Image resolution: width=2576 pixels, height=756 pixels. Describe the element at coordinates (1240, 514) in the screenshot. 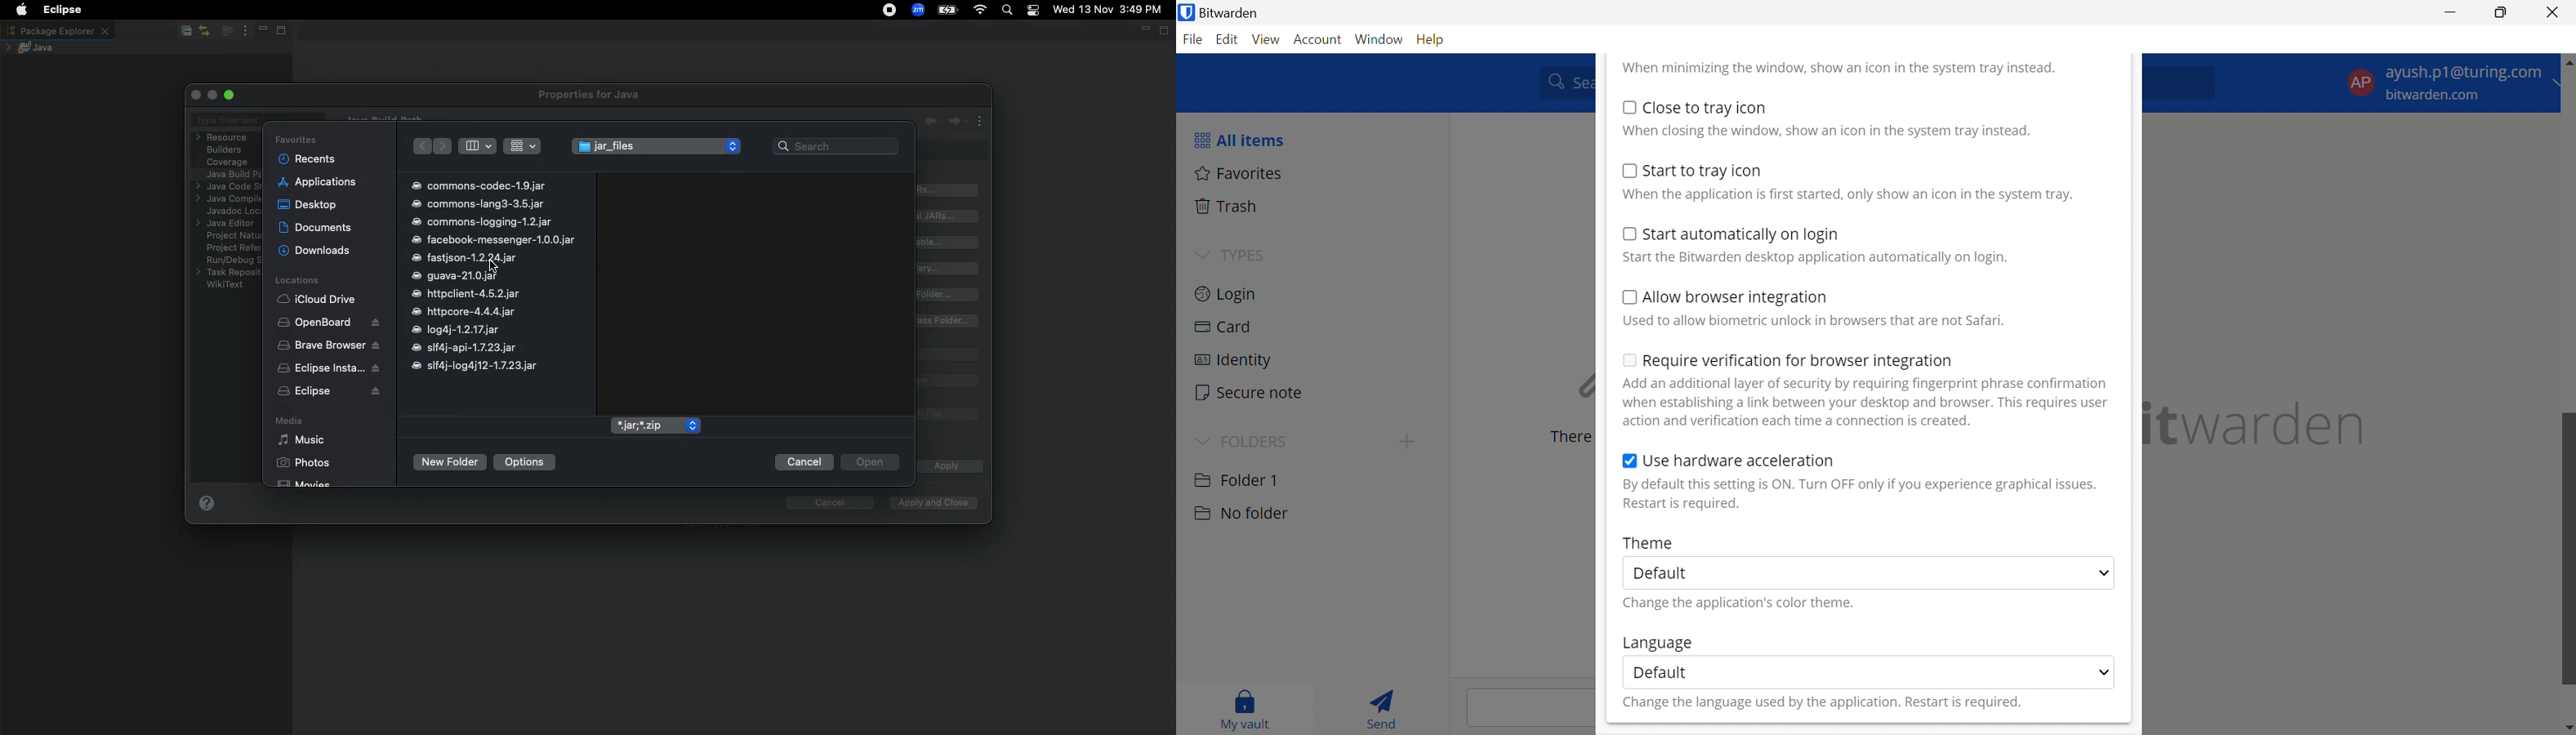

I see `No folder` at that location.